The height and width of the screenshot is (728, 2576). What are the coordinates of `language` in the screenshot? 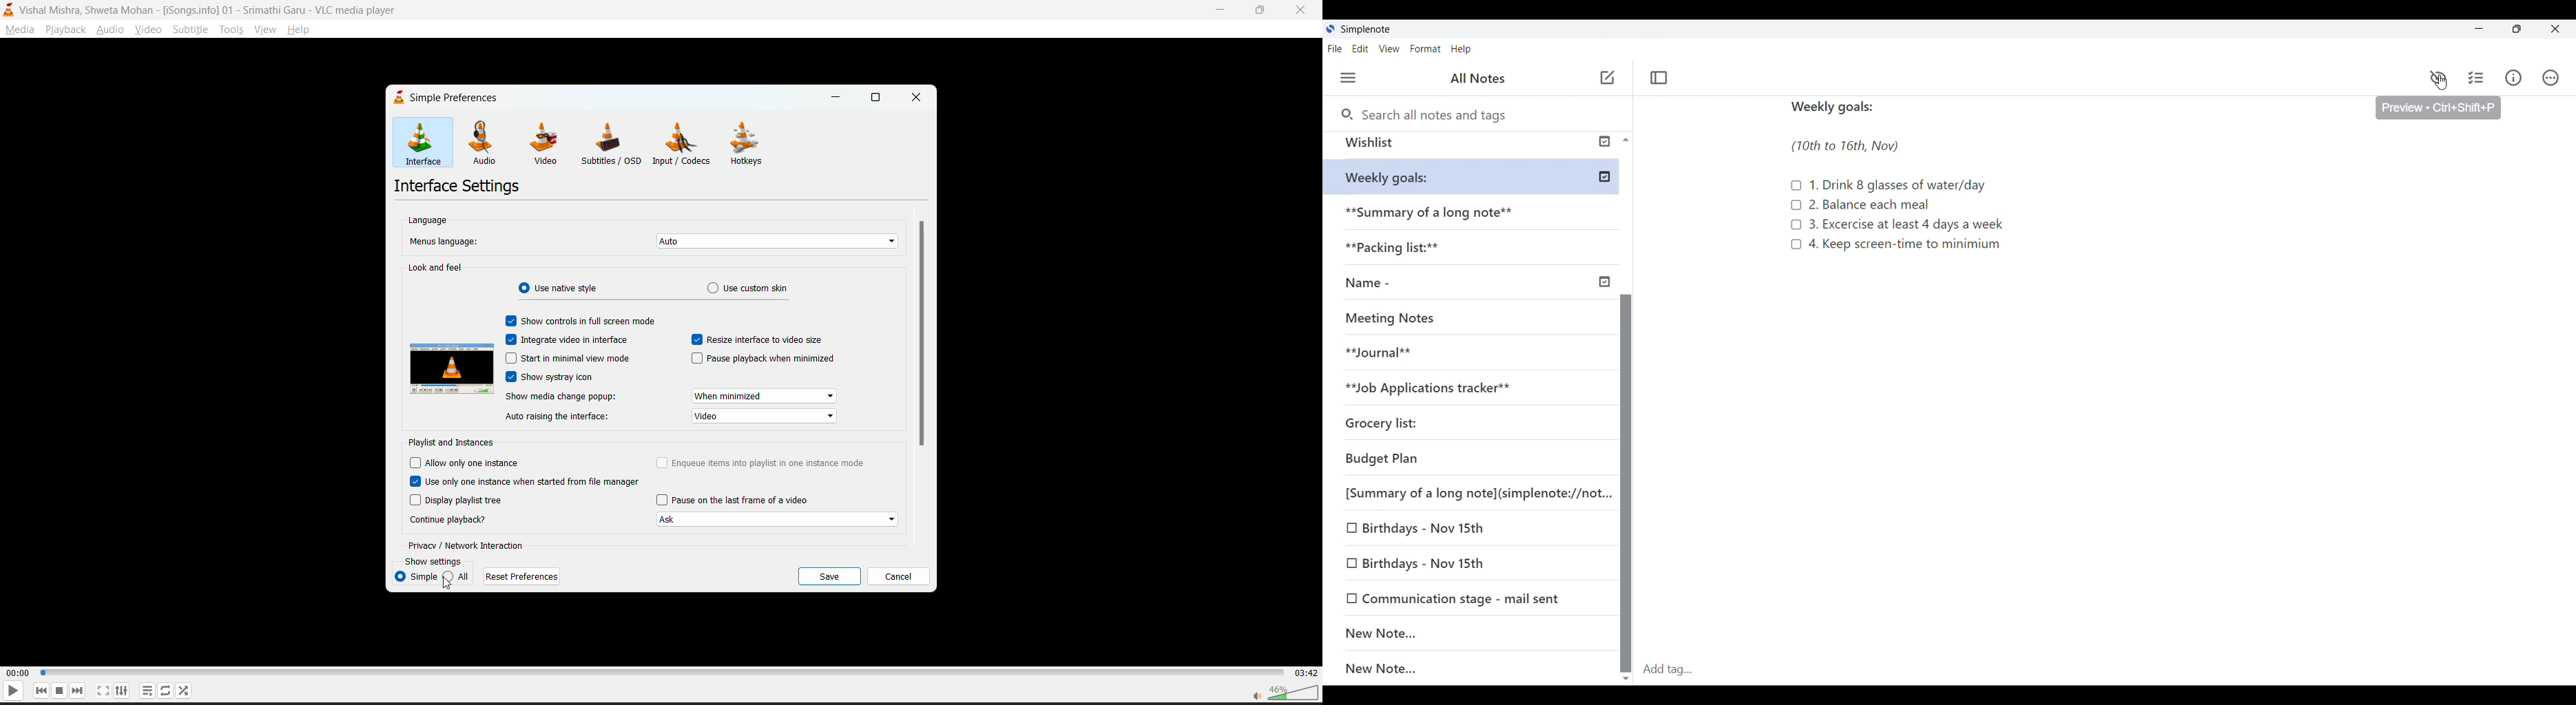 It's located at (430, 220).